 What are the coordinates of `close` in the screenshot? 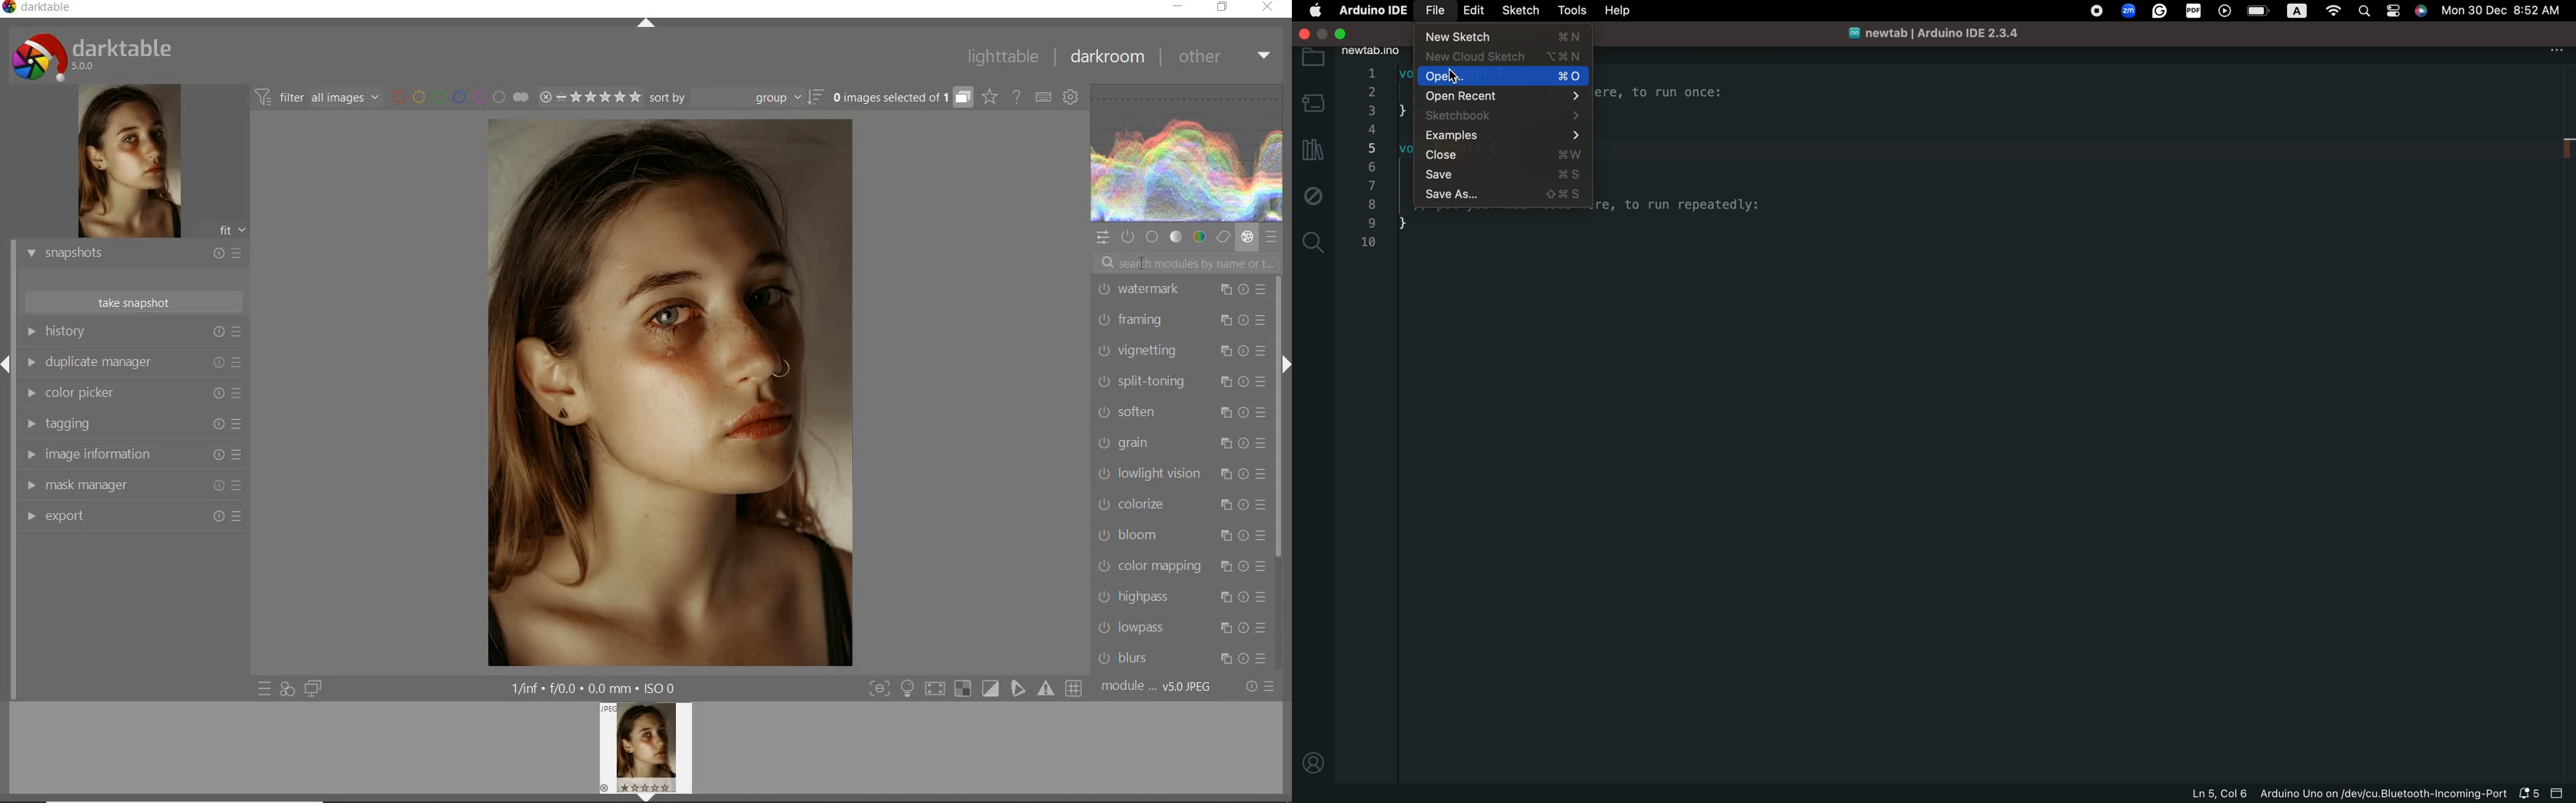 It's located at (1501, 156).